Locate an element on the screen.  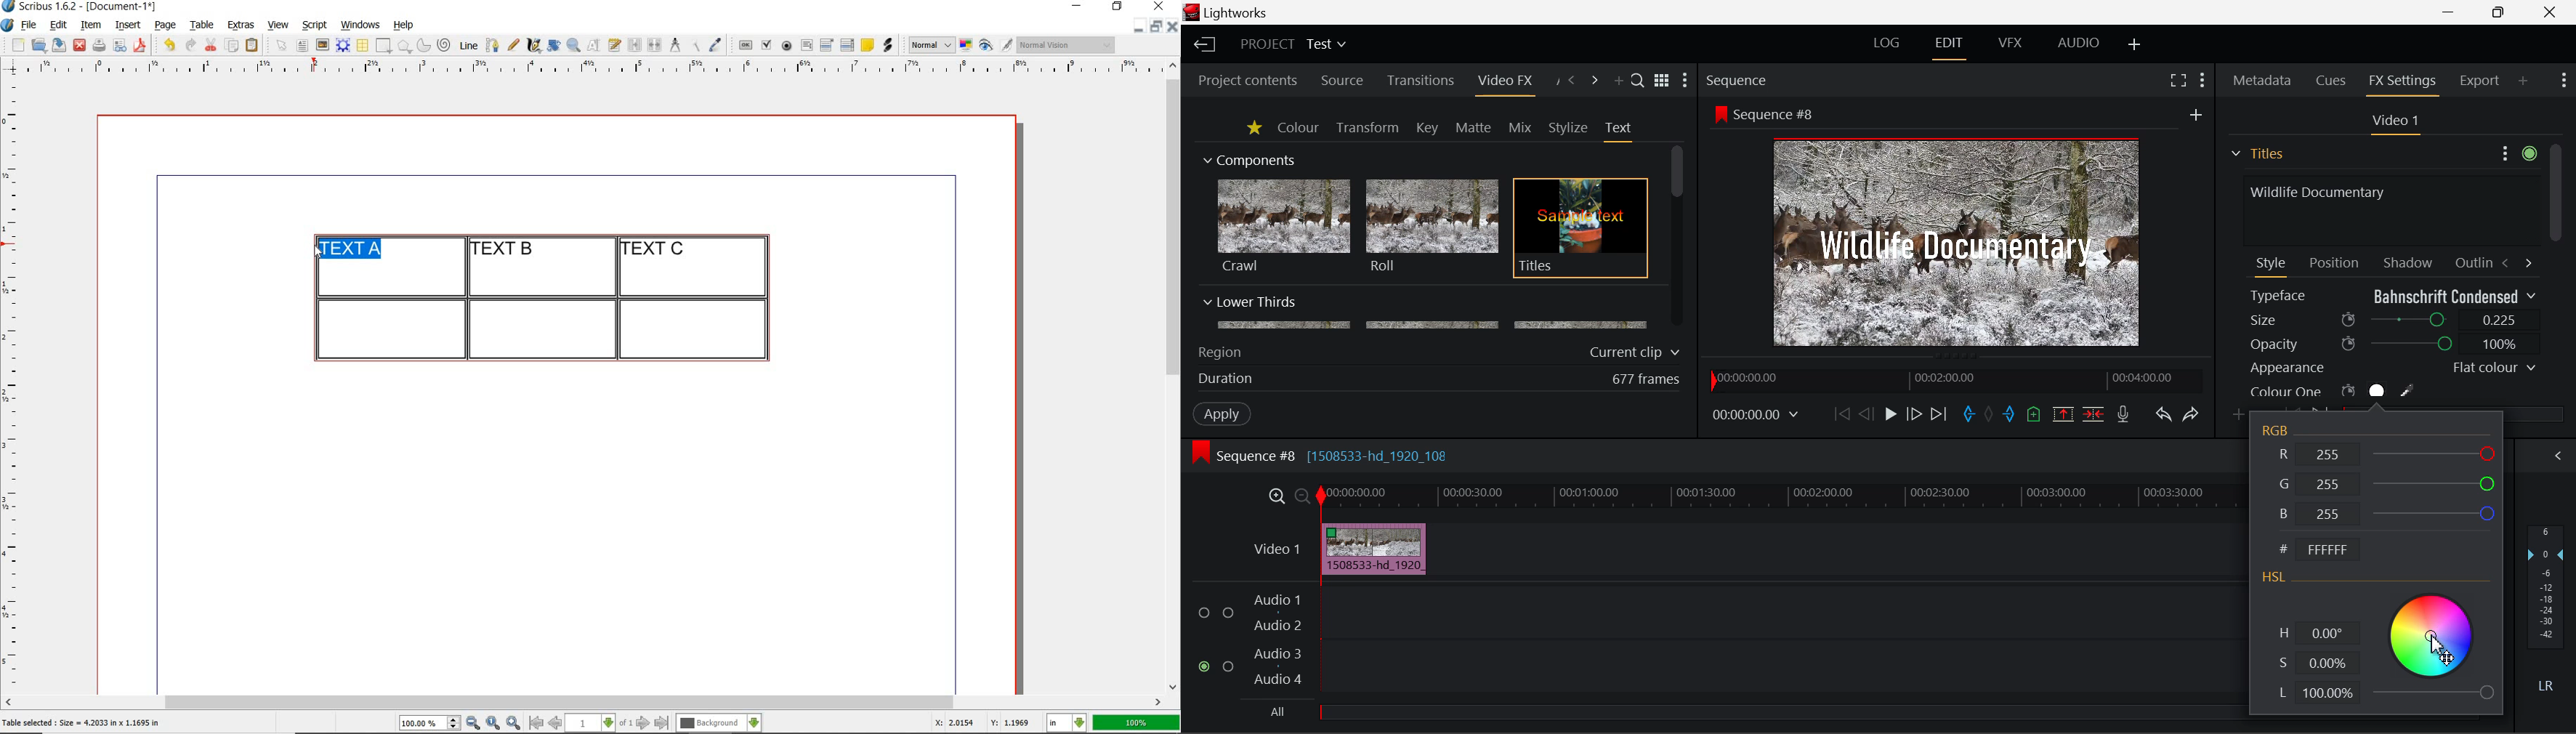
link text frames is located at coordinates (636, 46).